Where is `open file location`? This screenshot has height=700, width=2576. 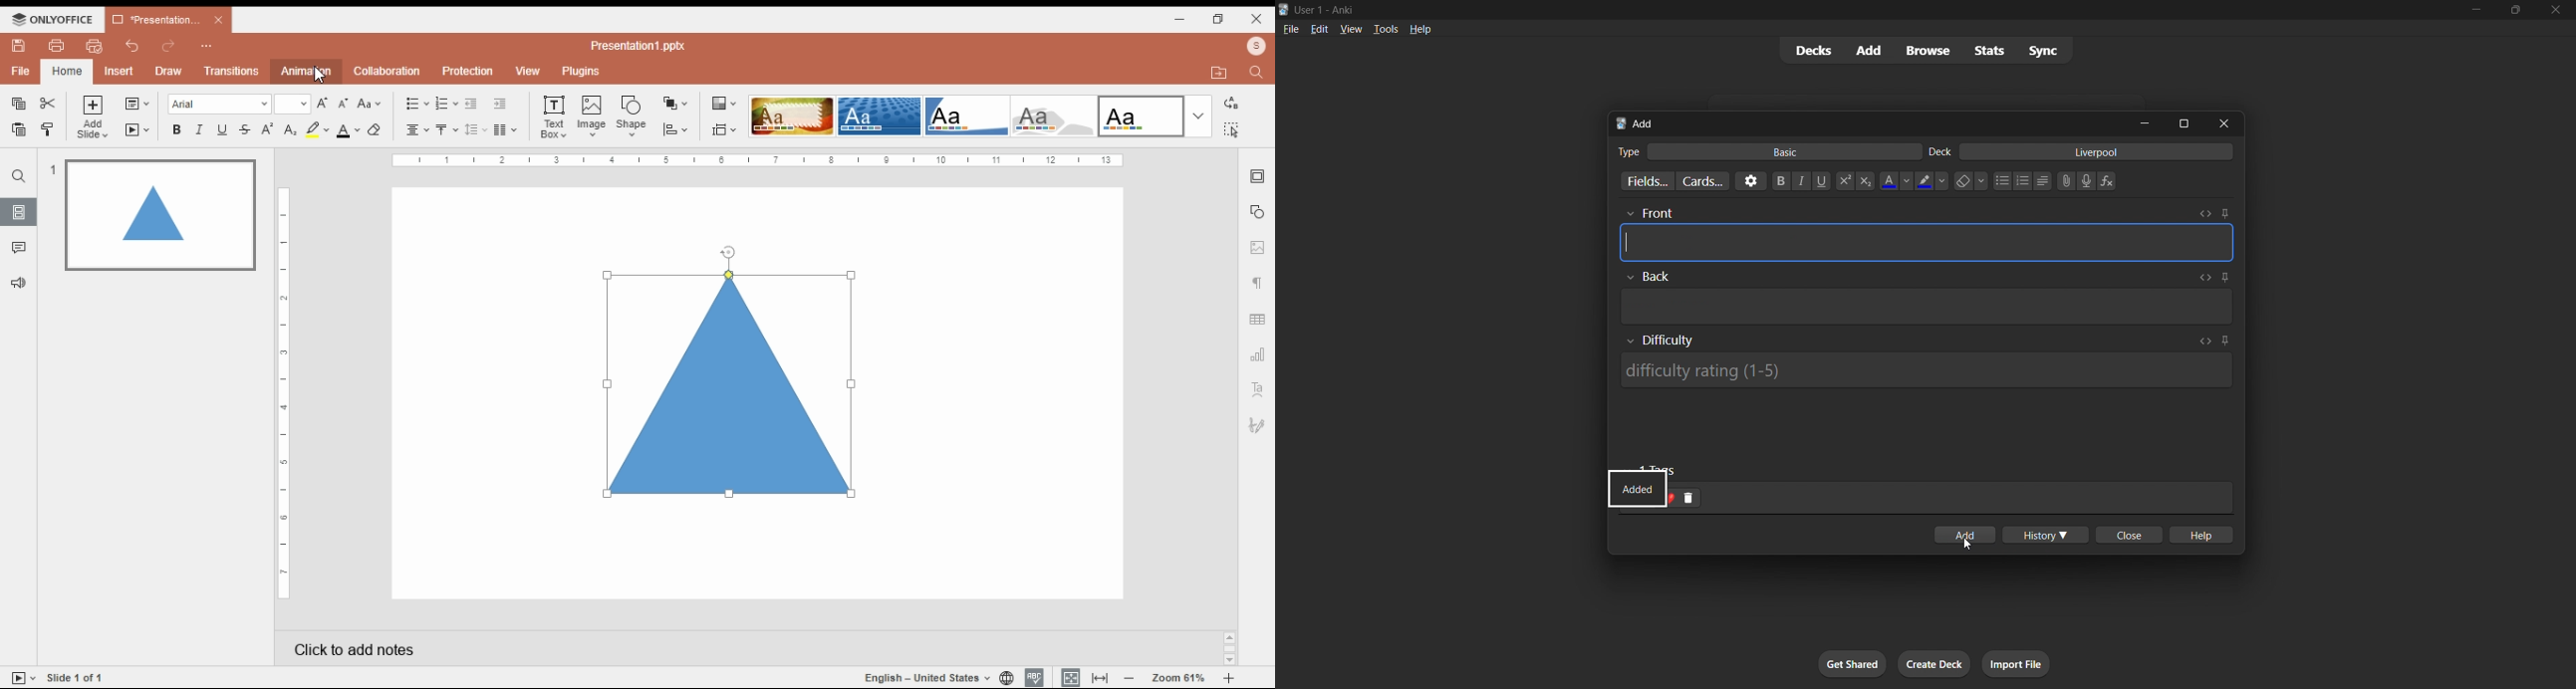
open file location is located at coordinates (1218, 74).